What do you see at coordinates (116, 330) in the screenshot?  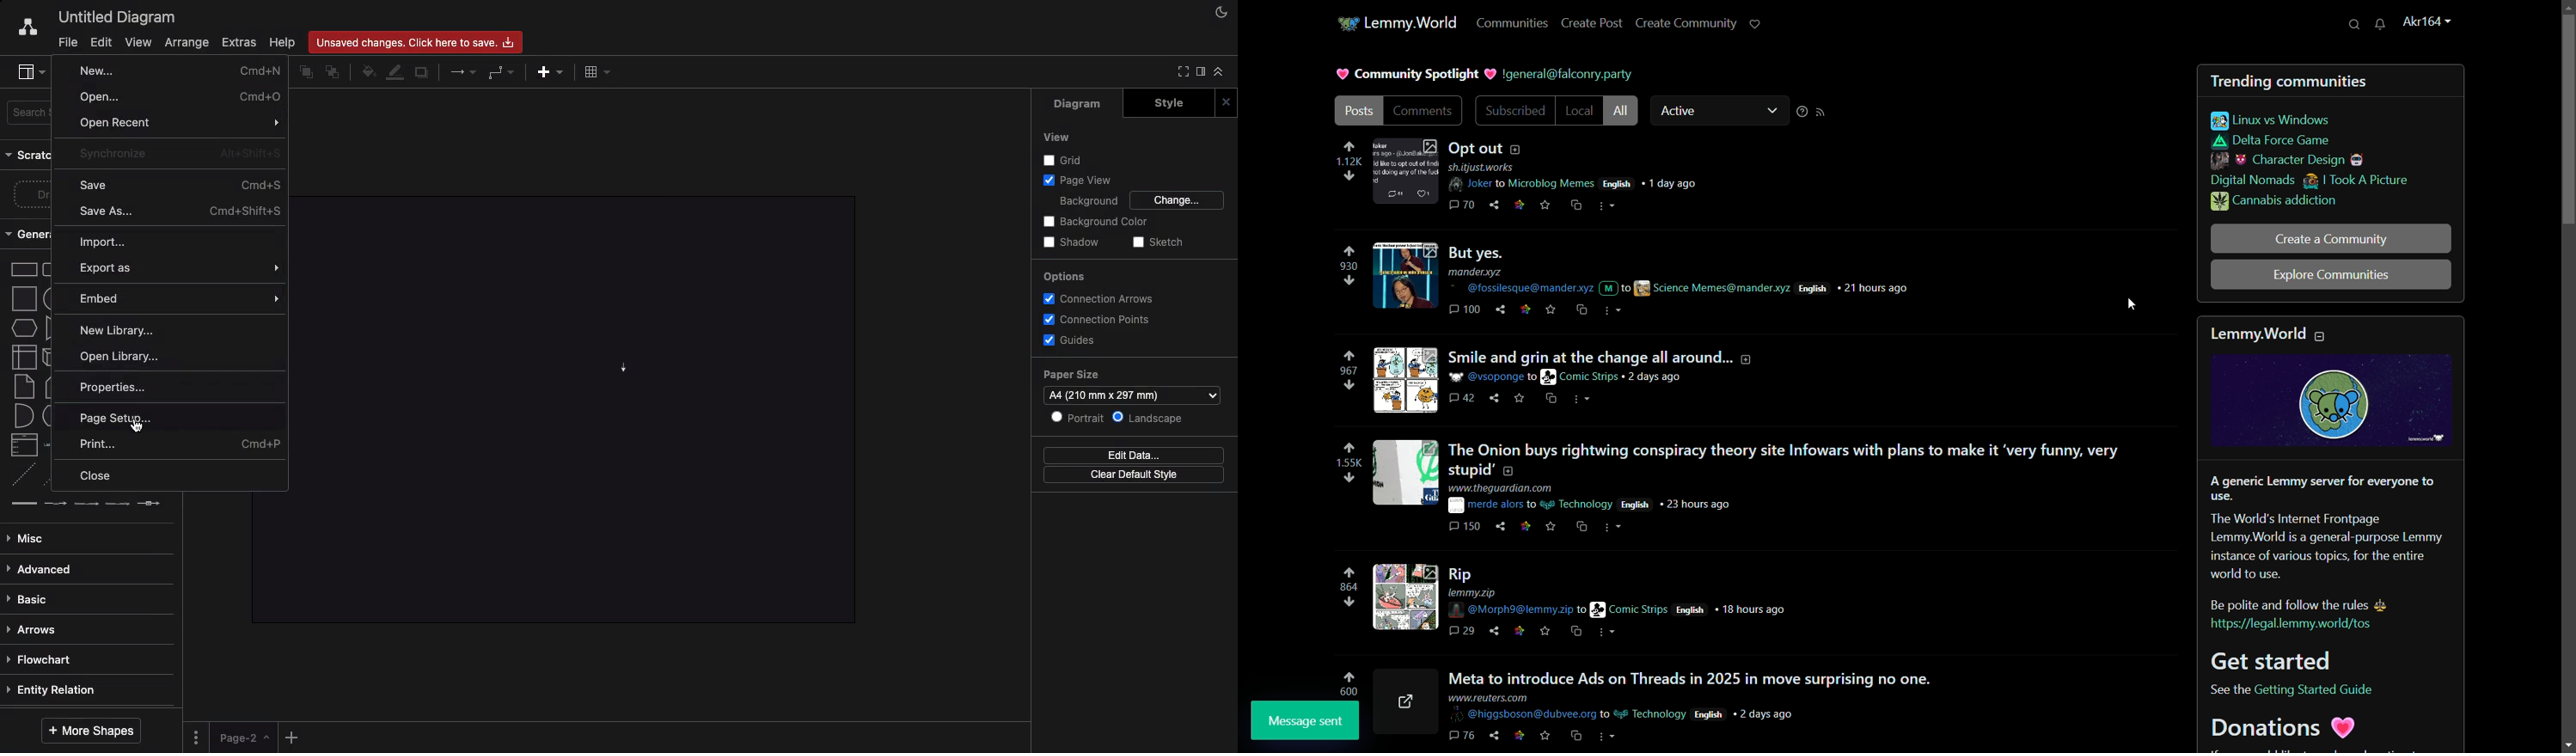 I see `New library` at bounding box center [116, 330].